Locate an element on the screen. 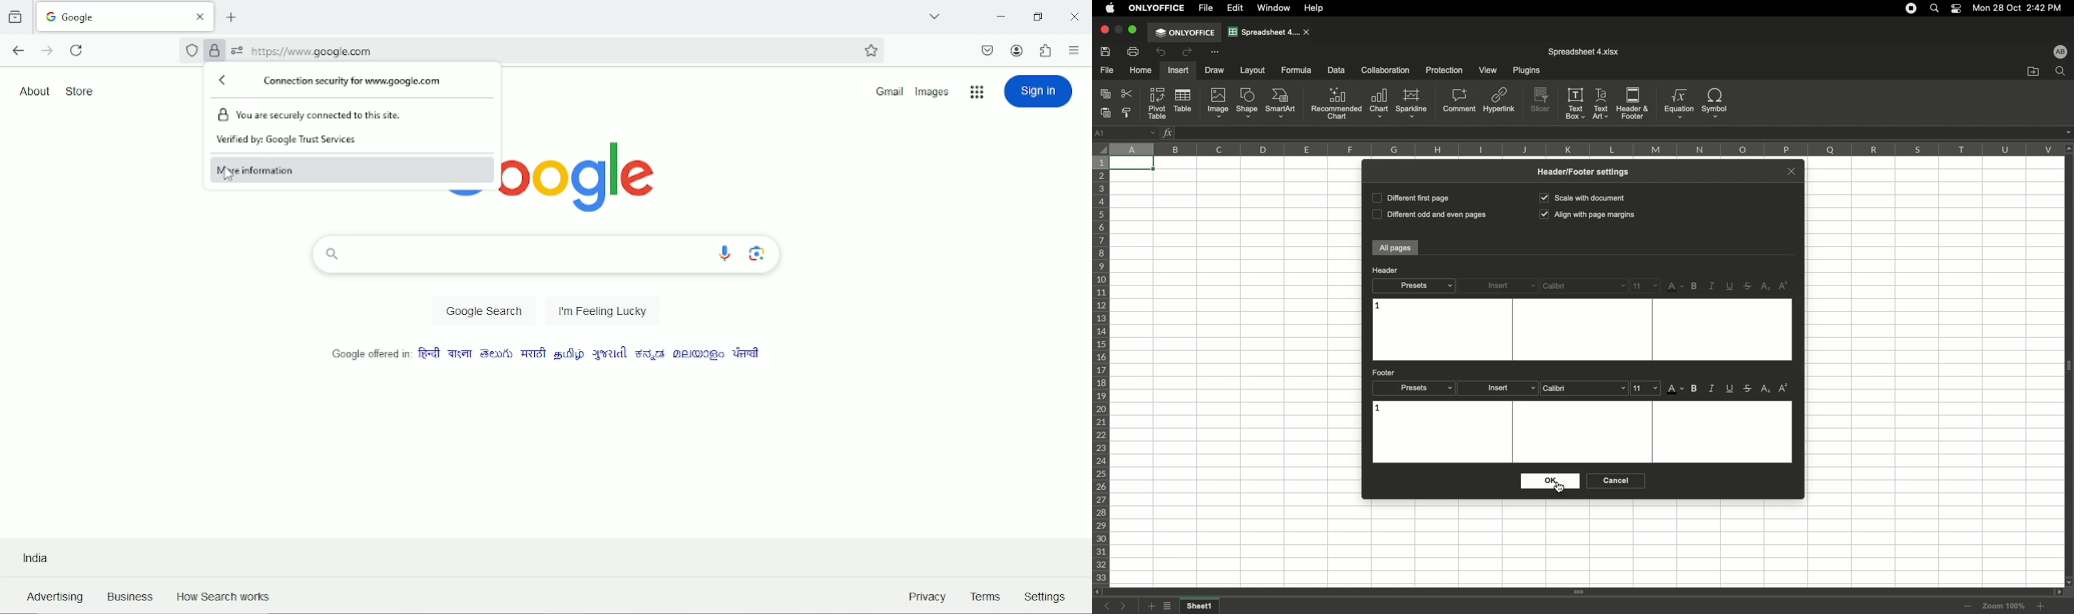  Close is located at coordinates (1104, 30).